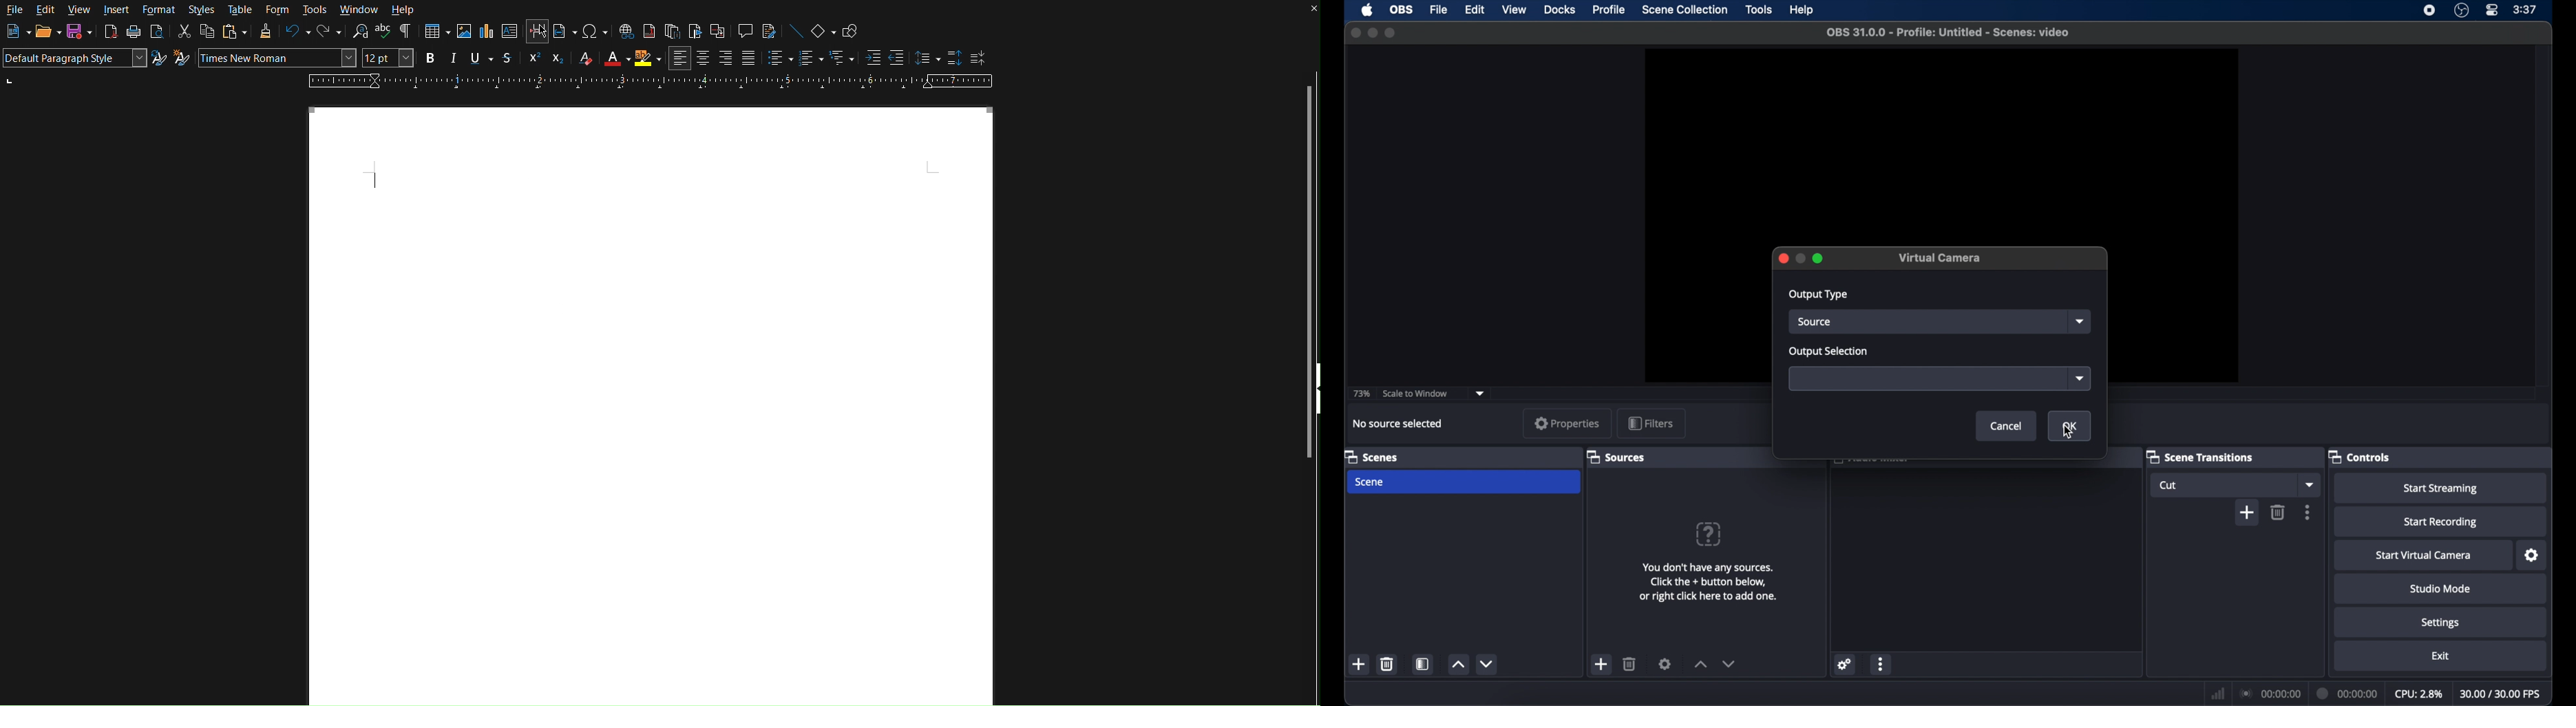 The height and width of the screenshot is (728, 2576). Describe the element at coordinates (848, 28) in the screenshot. I see `Show Draw Functions` at that location.